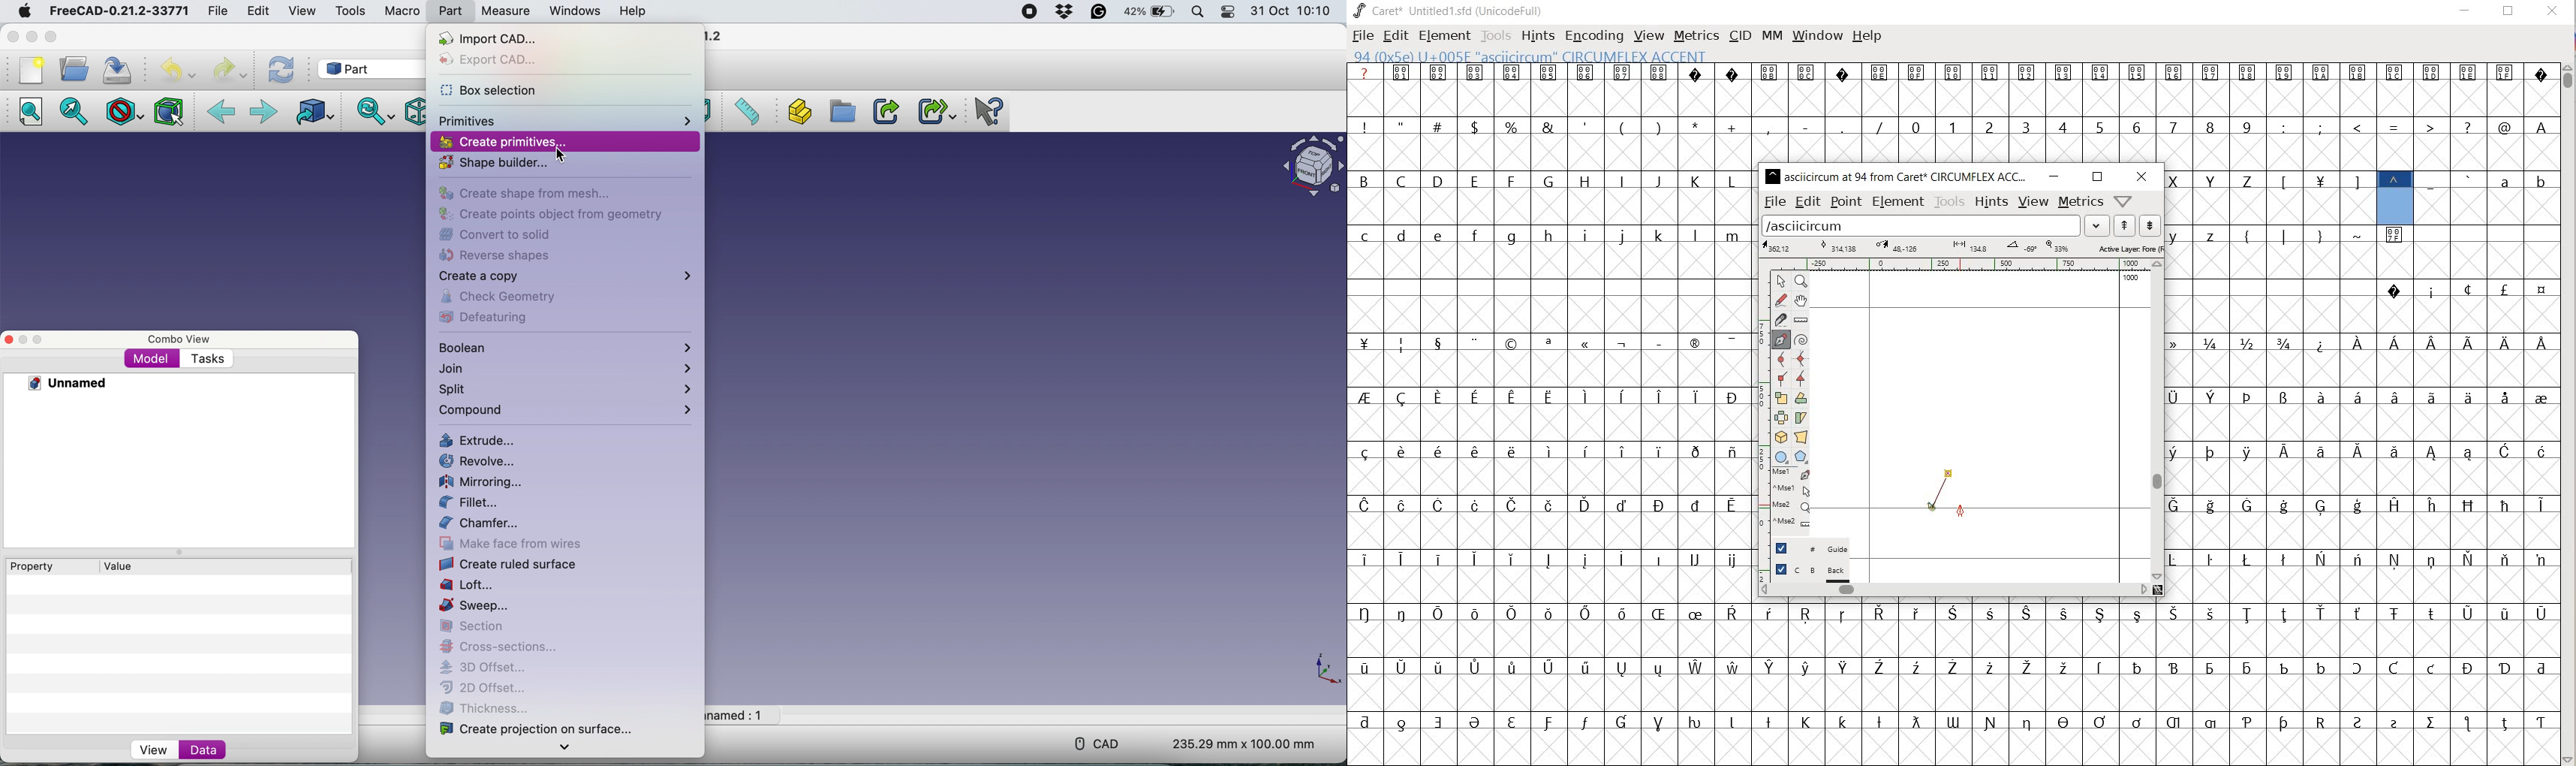 The width and height of the screenshot is (2576, 784). Describe the element at coordinates (1147, 10) in the screenshot. I see `Battery` at that location.